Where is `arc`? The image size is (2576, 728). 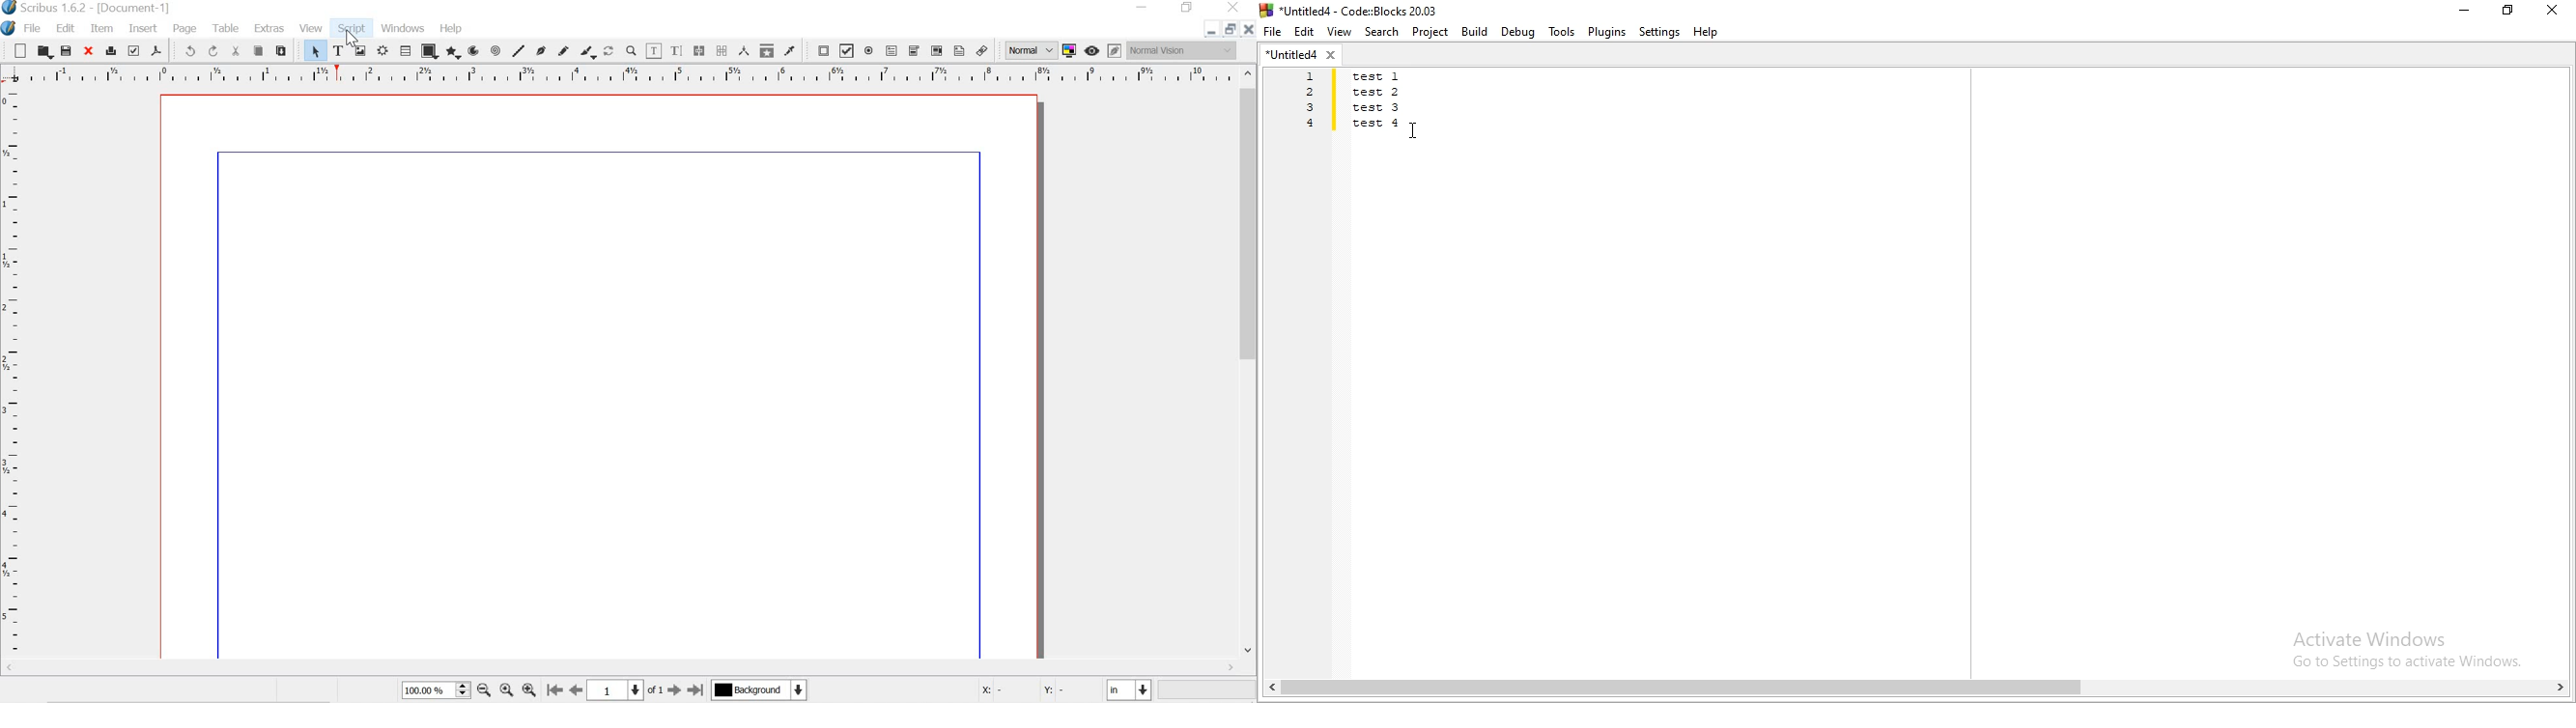
arc is located at coordinates (475, 50).